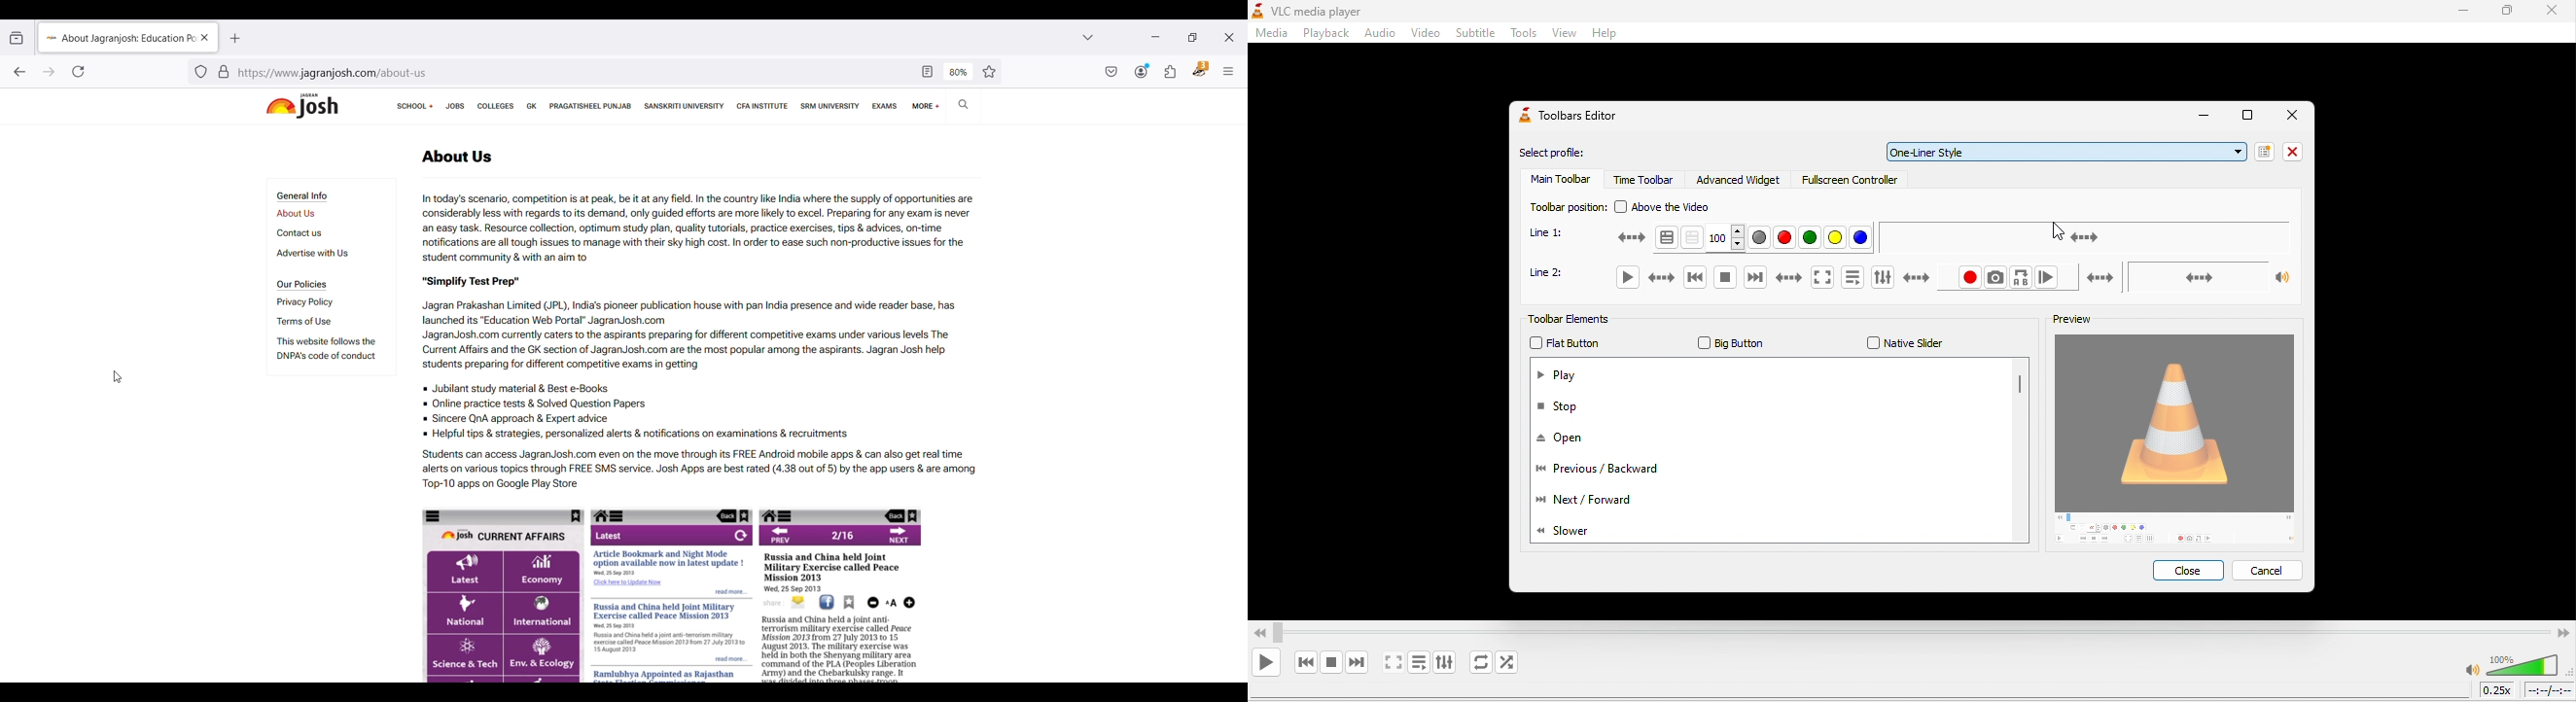  I want to click on grey, so click(1759, 238).